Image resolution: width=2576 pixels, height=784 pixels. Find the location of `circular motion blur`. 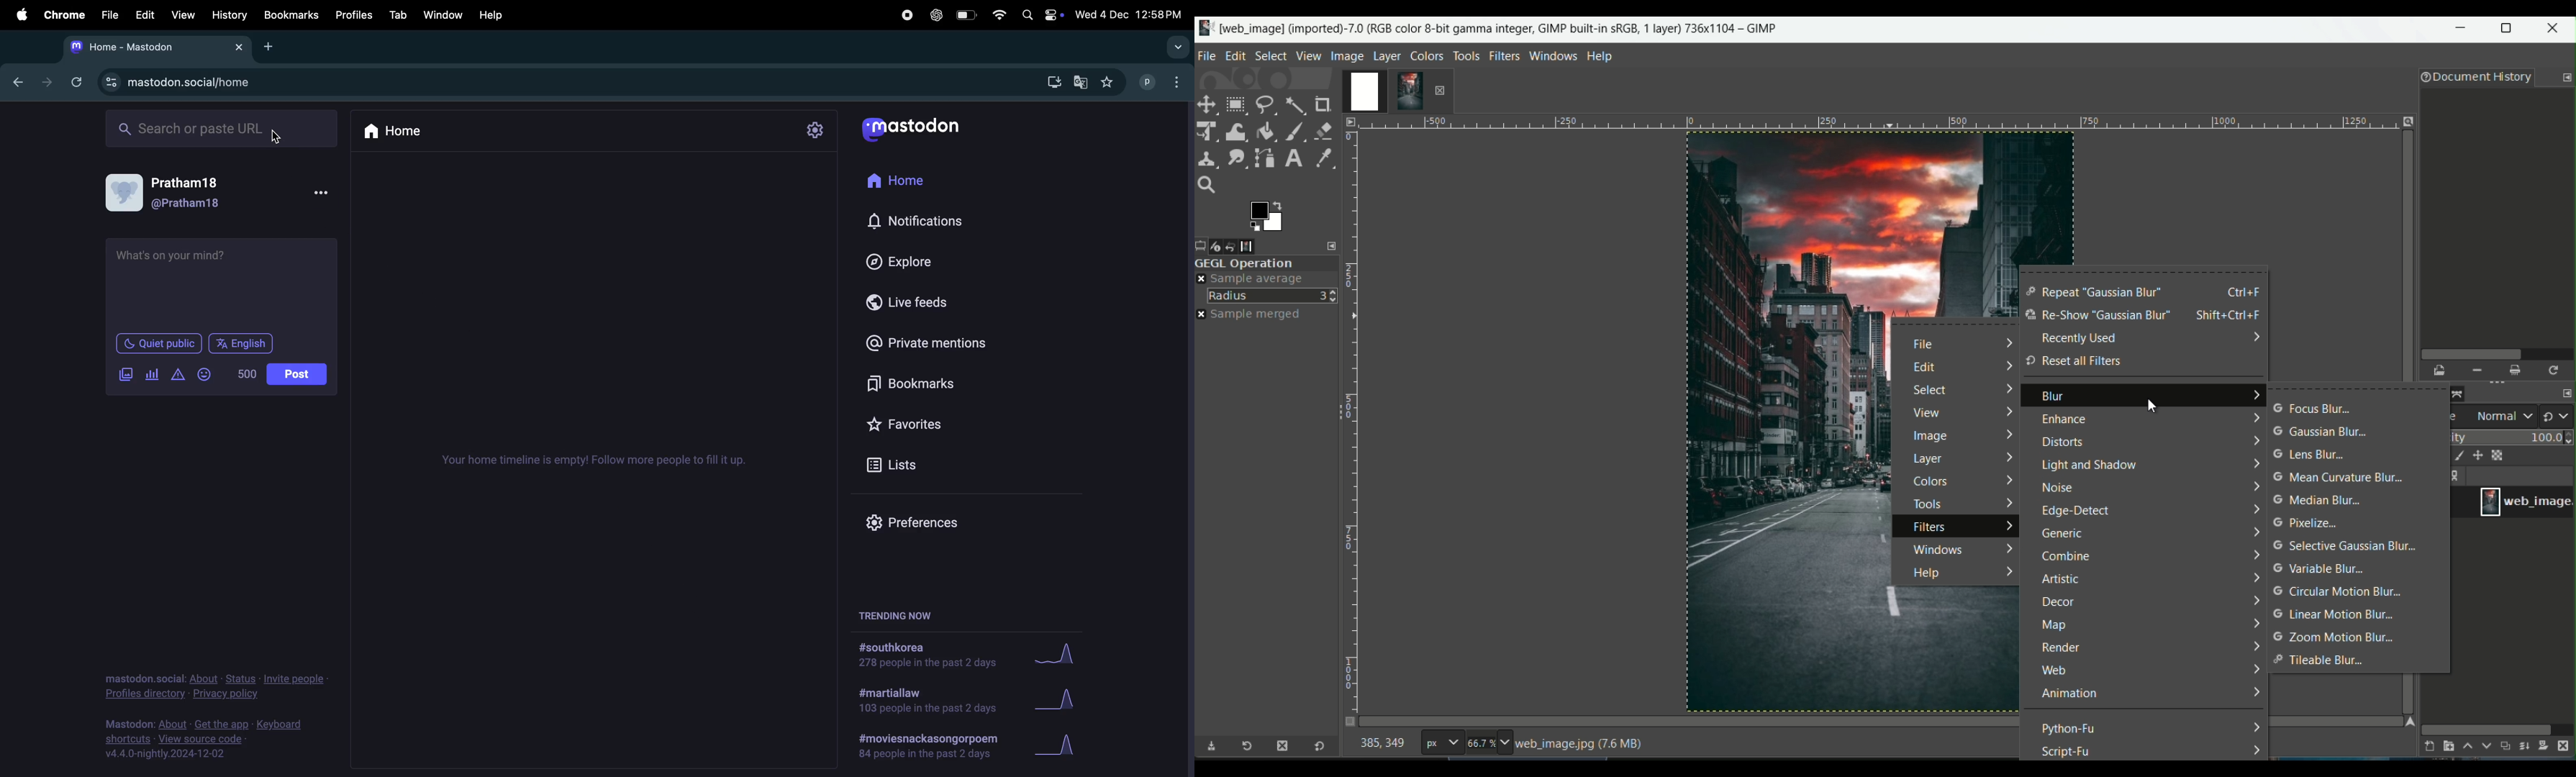

circular motion blur is located at coordinates (2335, 592).